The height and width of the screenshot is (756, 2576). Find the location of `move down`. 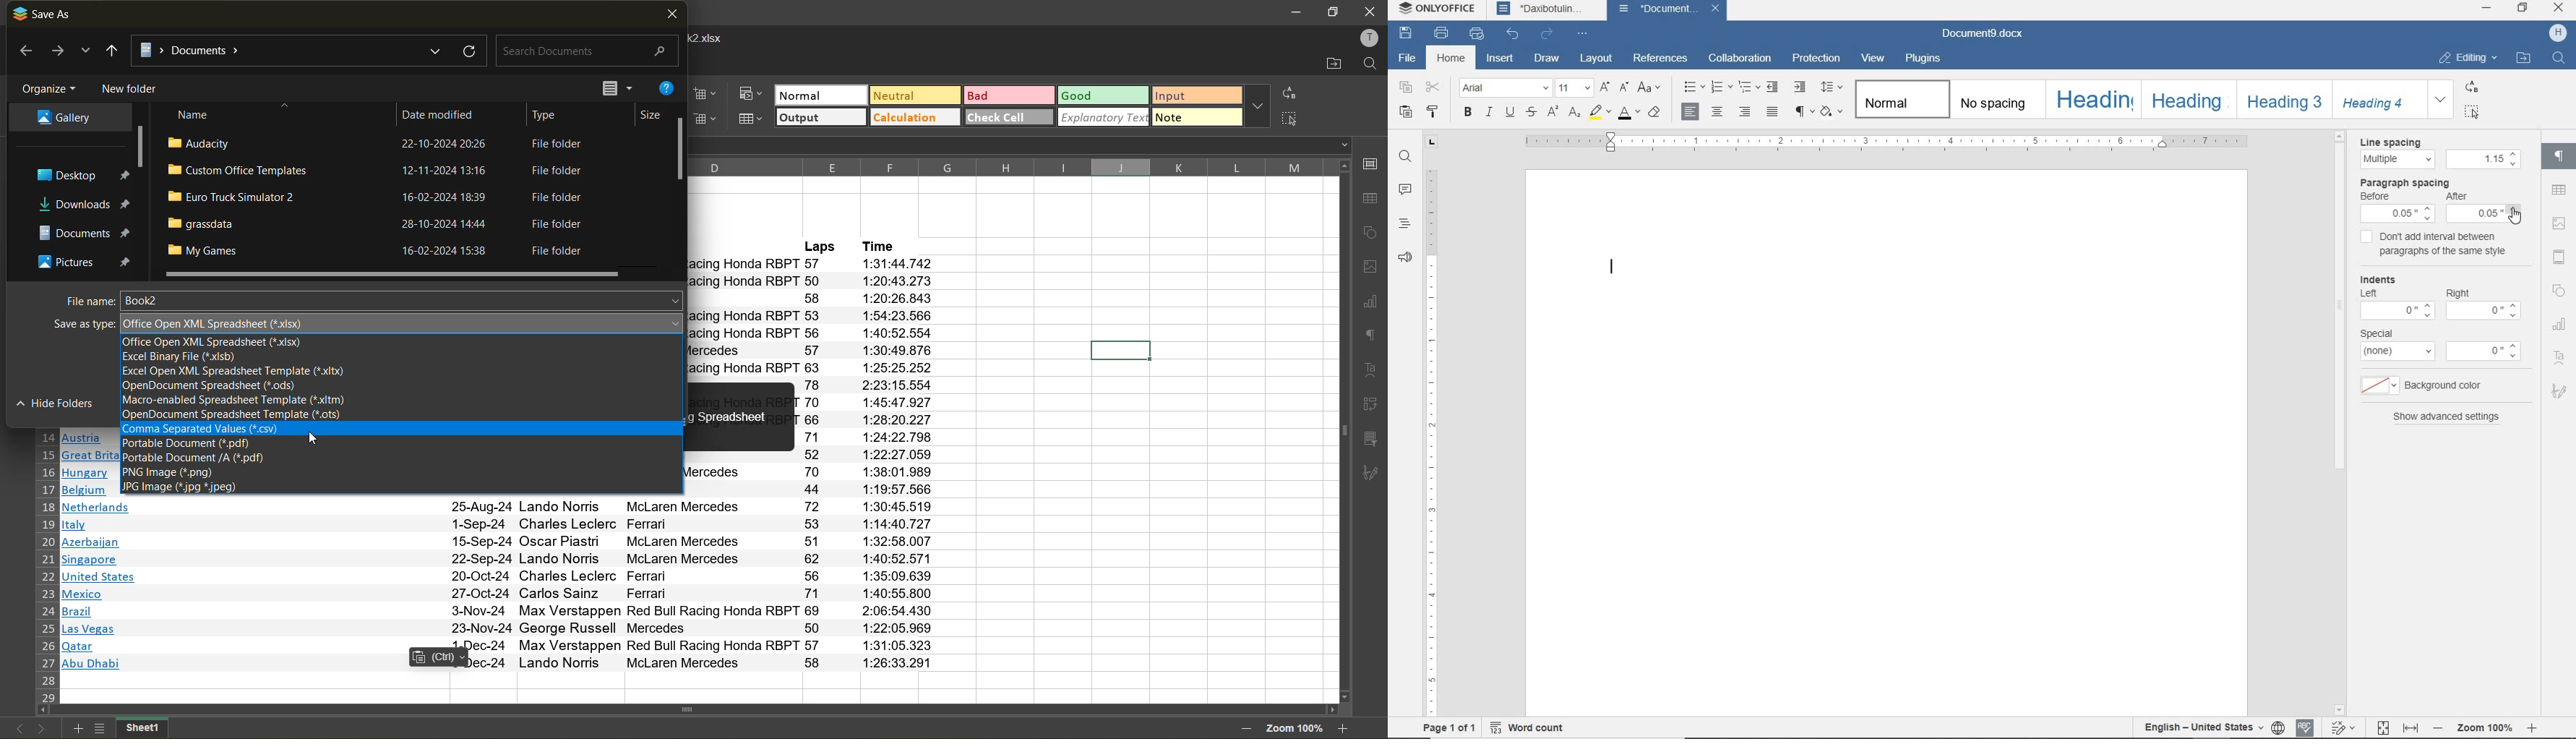

move down is located at coordinates (1346, 696).